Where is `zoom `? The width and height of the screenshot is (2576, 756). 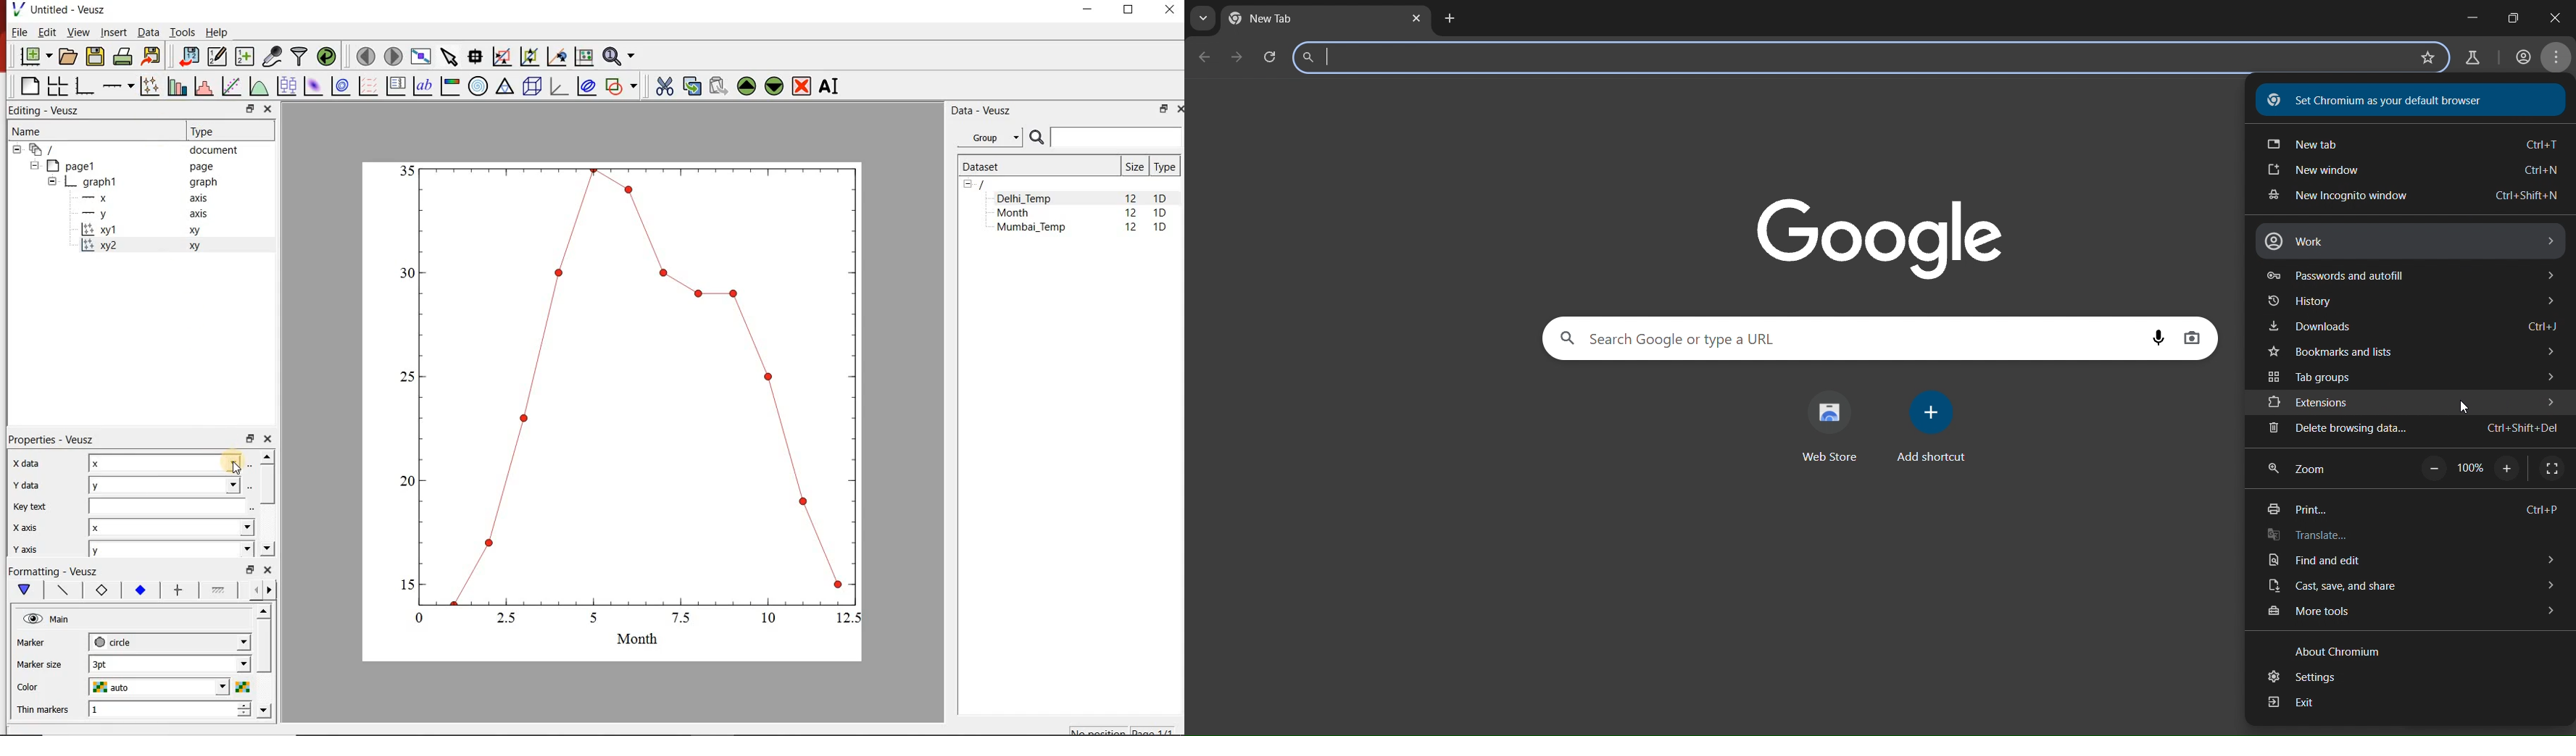
zoom  is located at coordinates (2303, 467).